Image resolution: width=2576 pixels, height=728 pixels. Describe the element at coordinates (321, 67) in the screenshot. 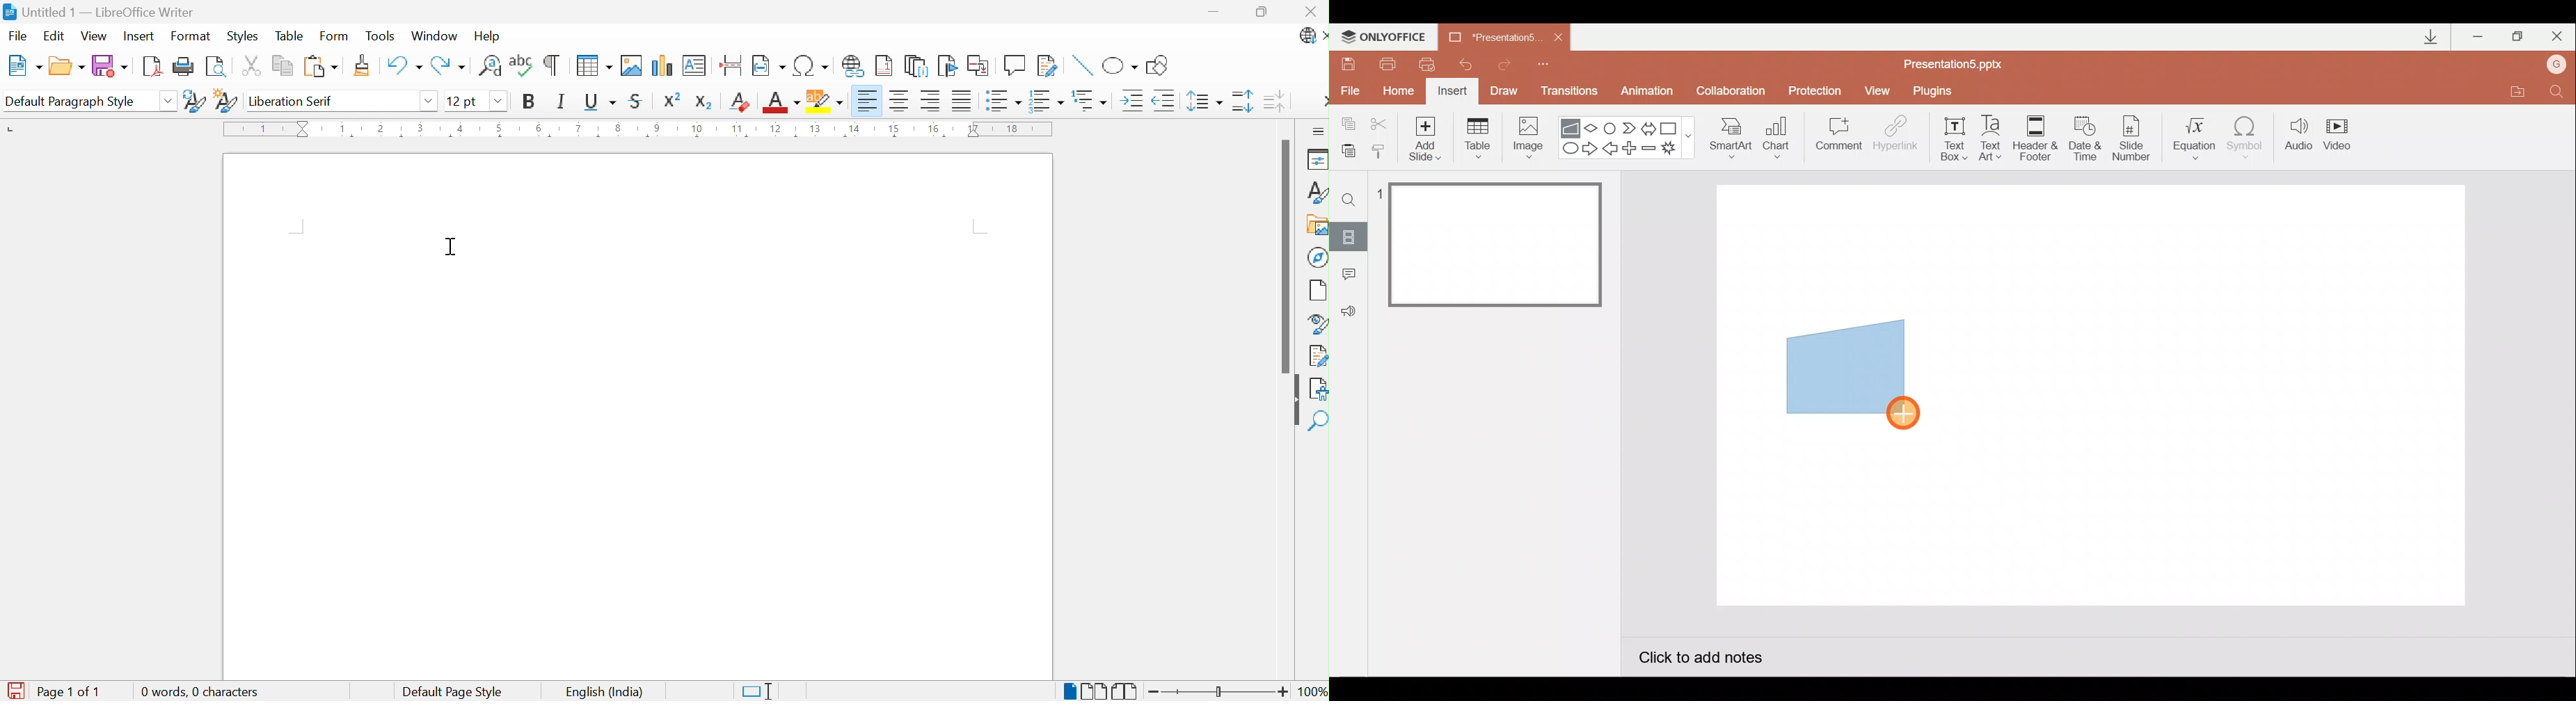

I see `Paste` at that location.